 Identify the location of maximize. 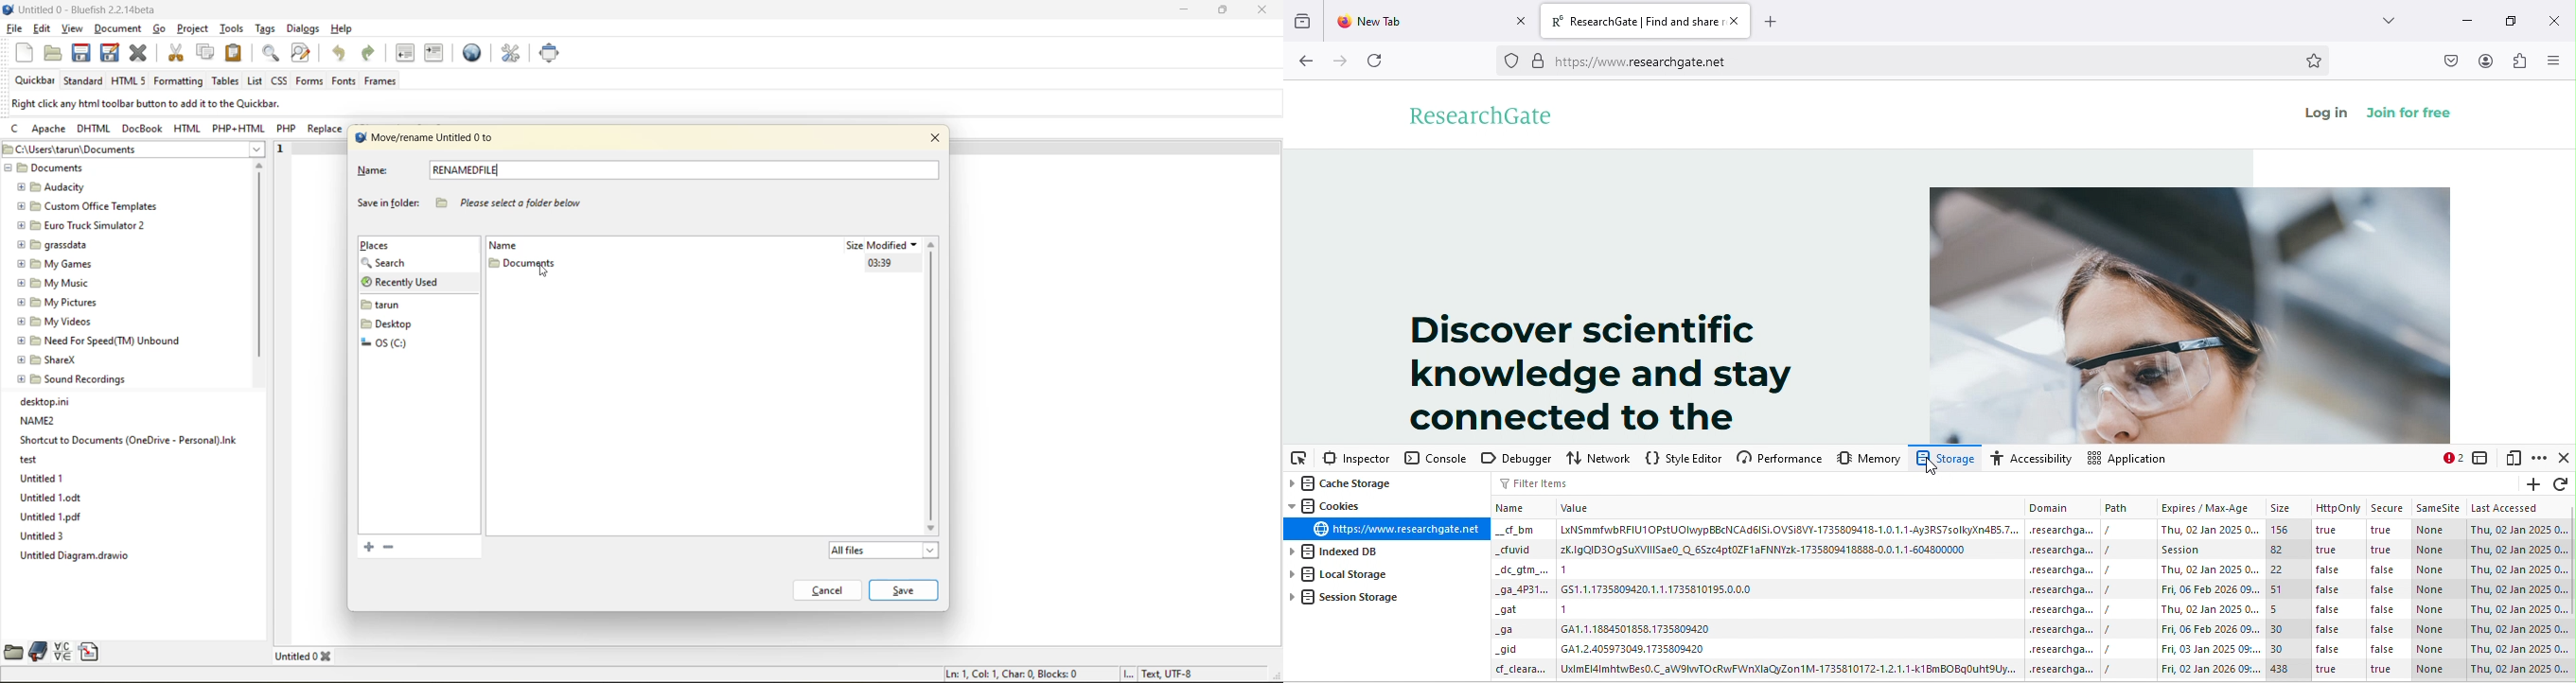
(1227, 11).